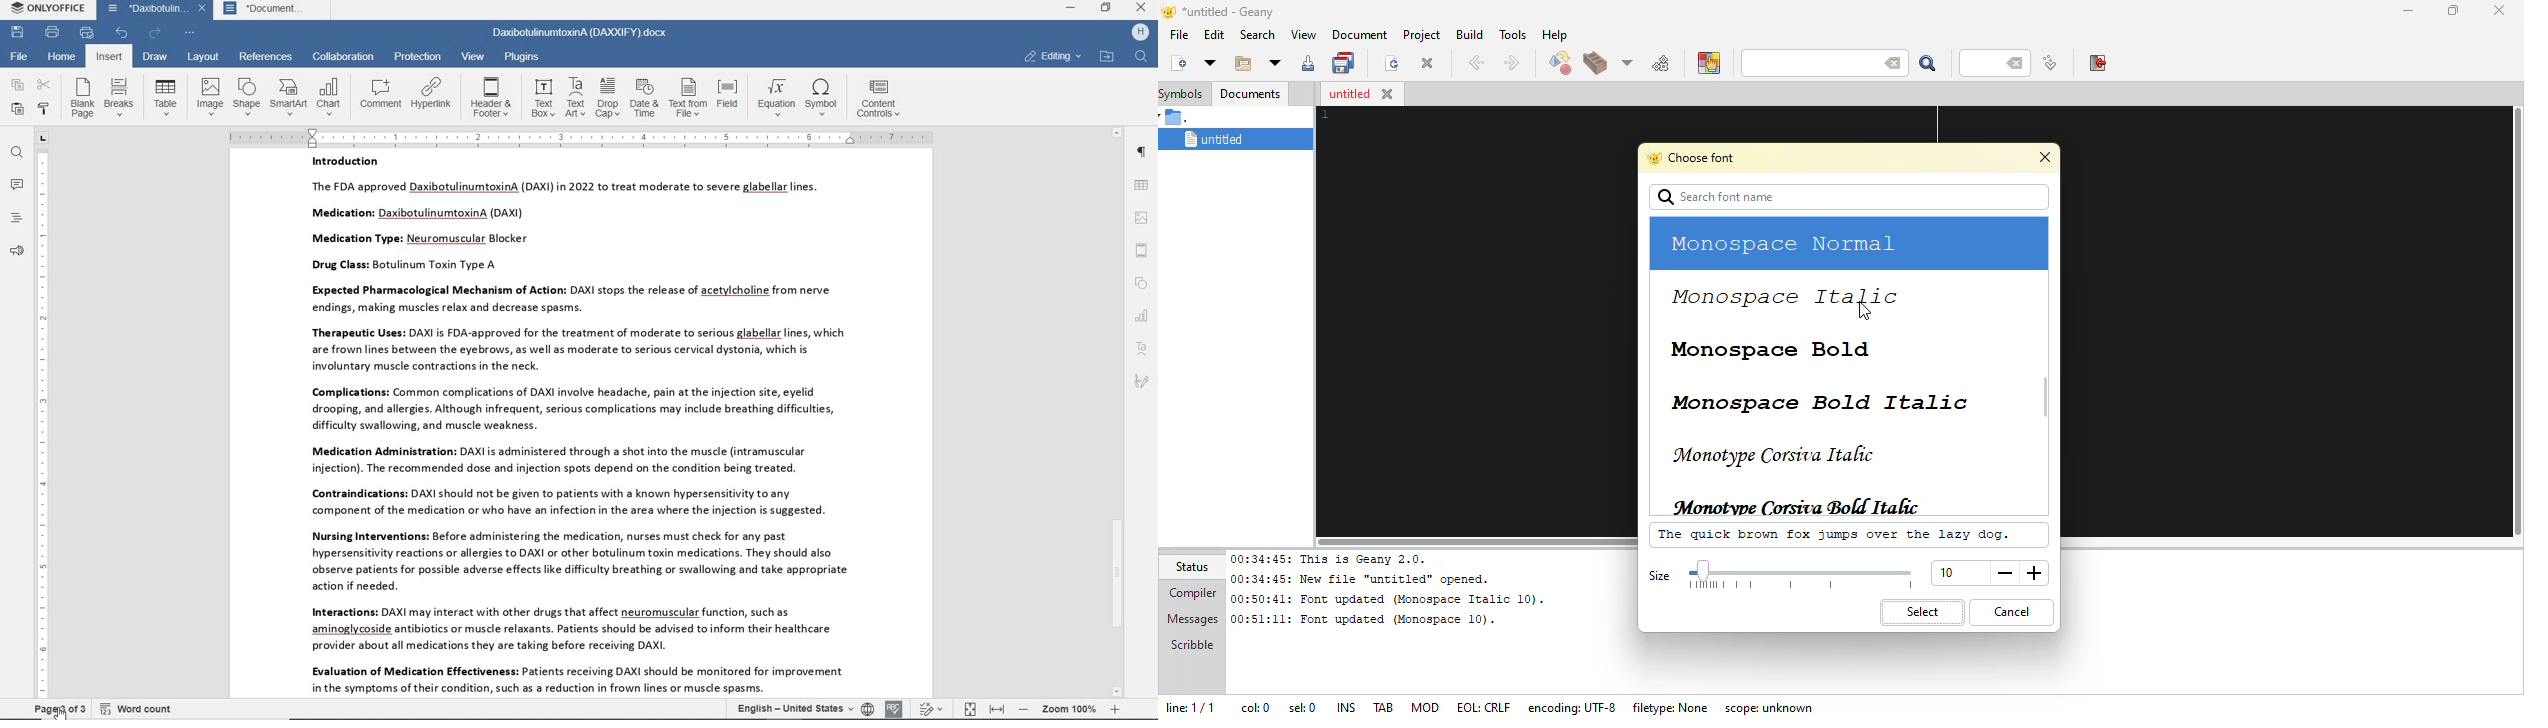 Image resolution: width=2548 pixels, height=728 pixels. What do you see at coordinates (774, 97) in the screenshot?
I see `equation` at bounding box center [774, 97].